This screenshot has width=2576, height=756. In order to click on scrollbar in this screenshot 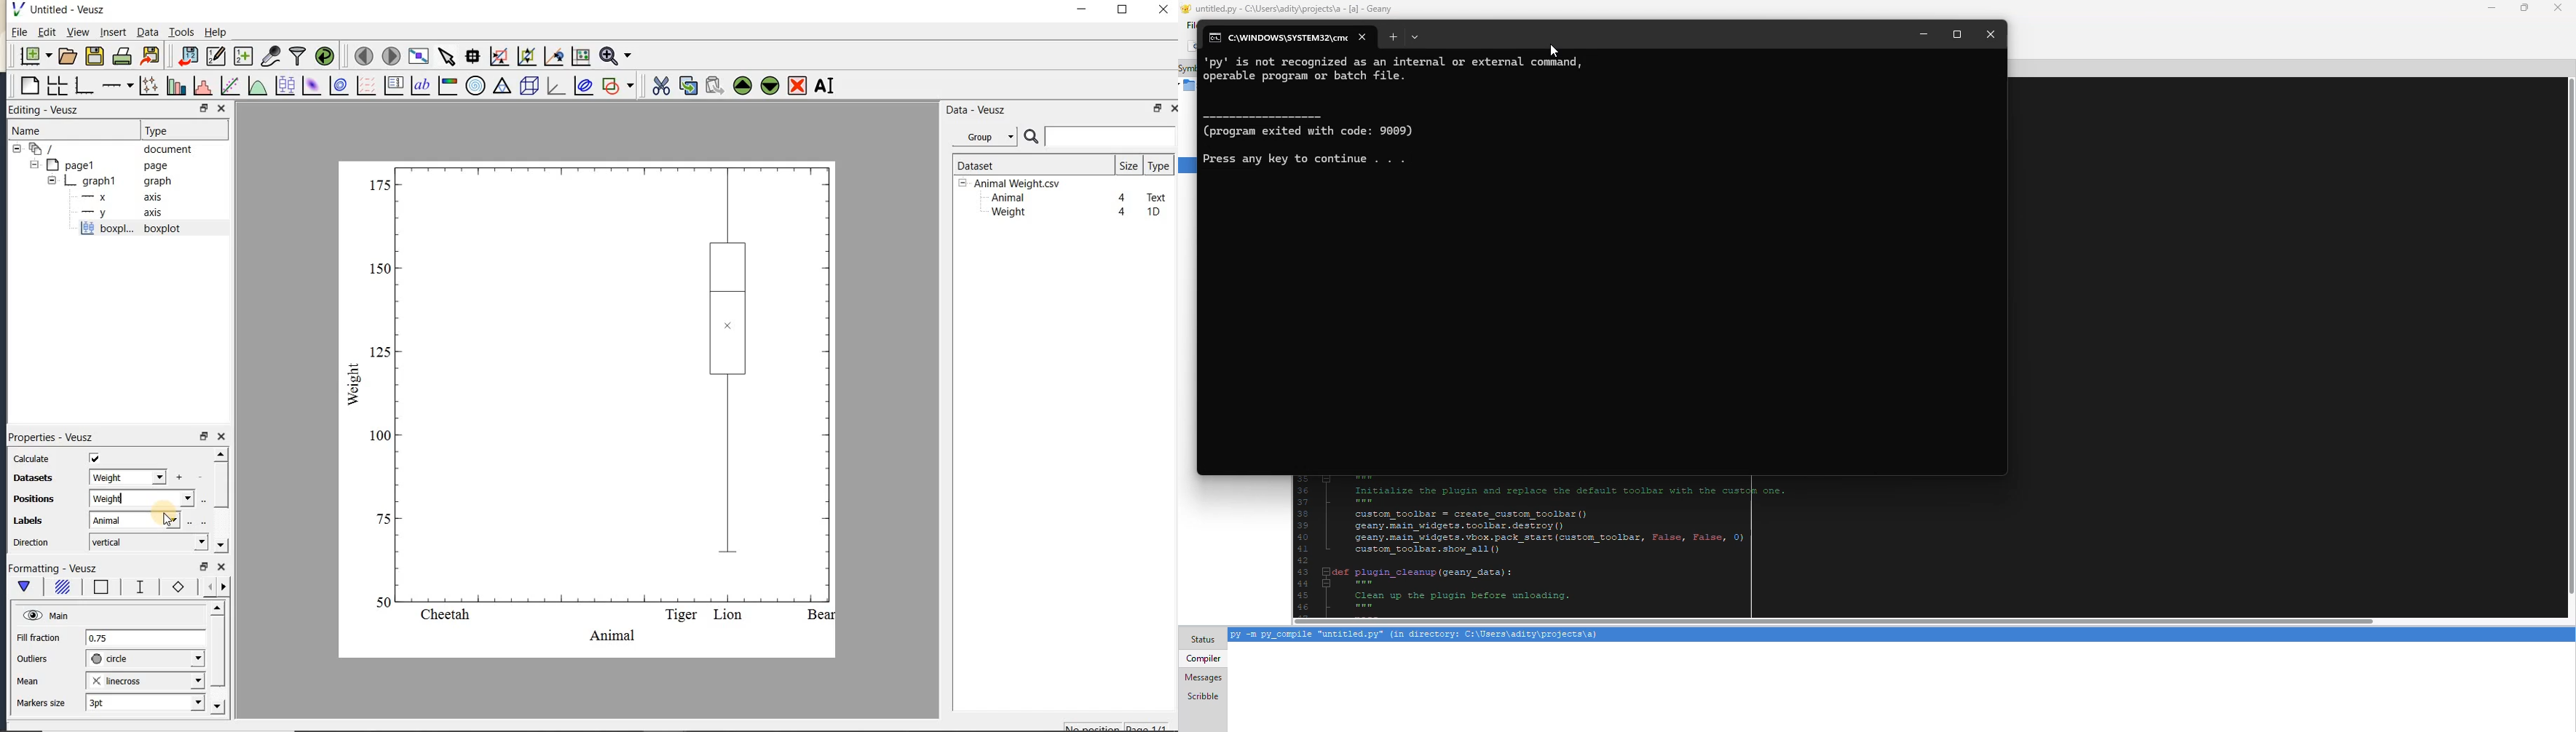, I will do `click(220, 501)`.